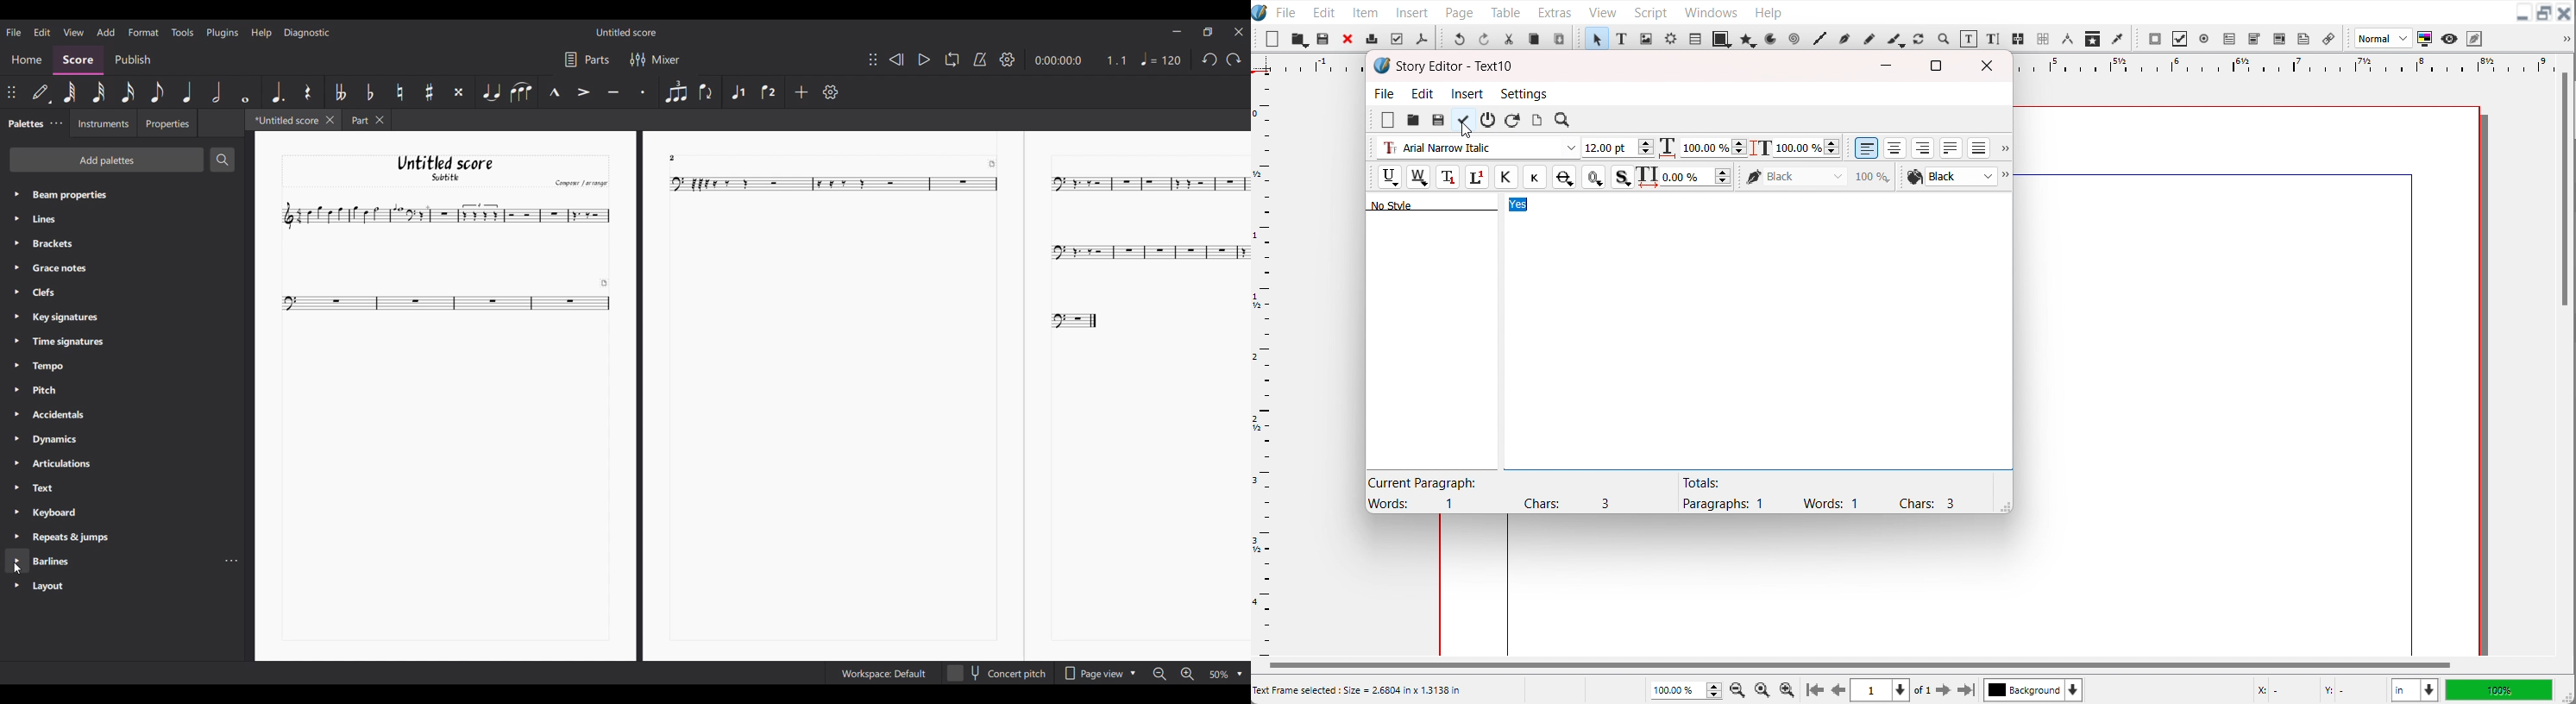 Image resolution: width=2576 pixels, height=728 pixels. What do you see at coordinates (2544, 14) in the screenshot?
I see `Maximize` at bounding box center [2544, 14].